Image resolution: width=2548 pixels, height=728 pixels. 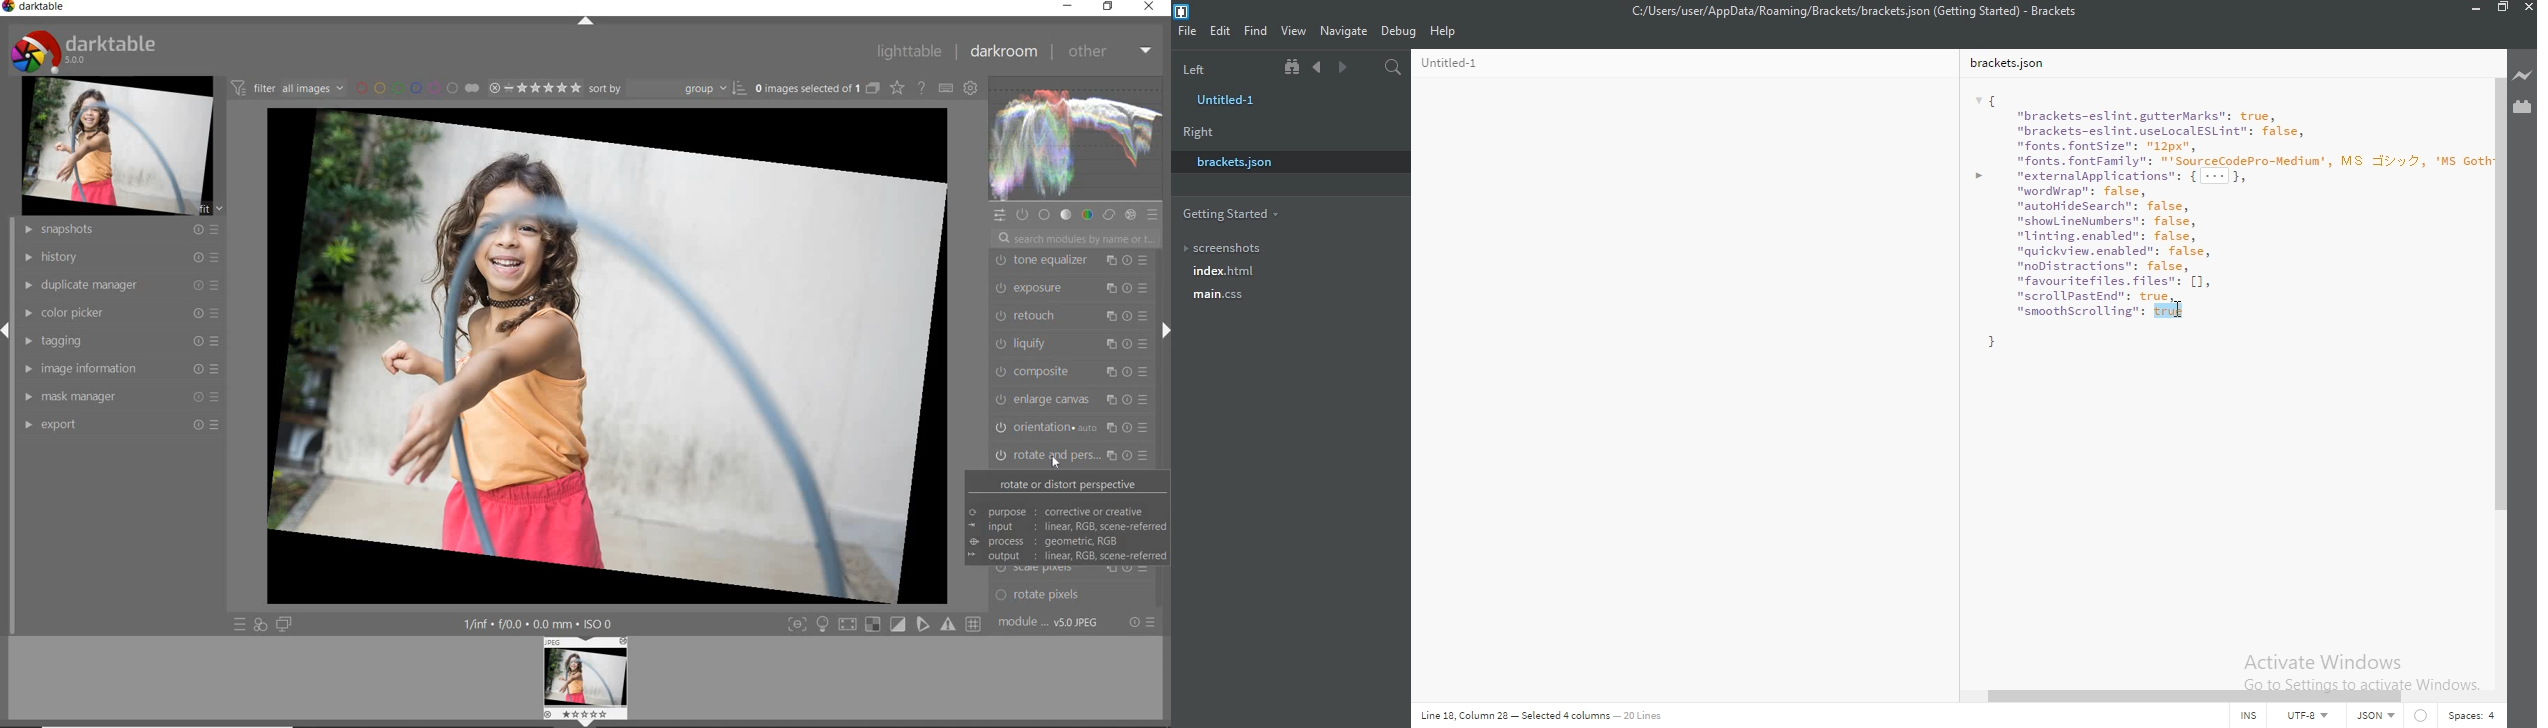 I want to click on Extension Manager, so click(x=2523, y=107).